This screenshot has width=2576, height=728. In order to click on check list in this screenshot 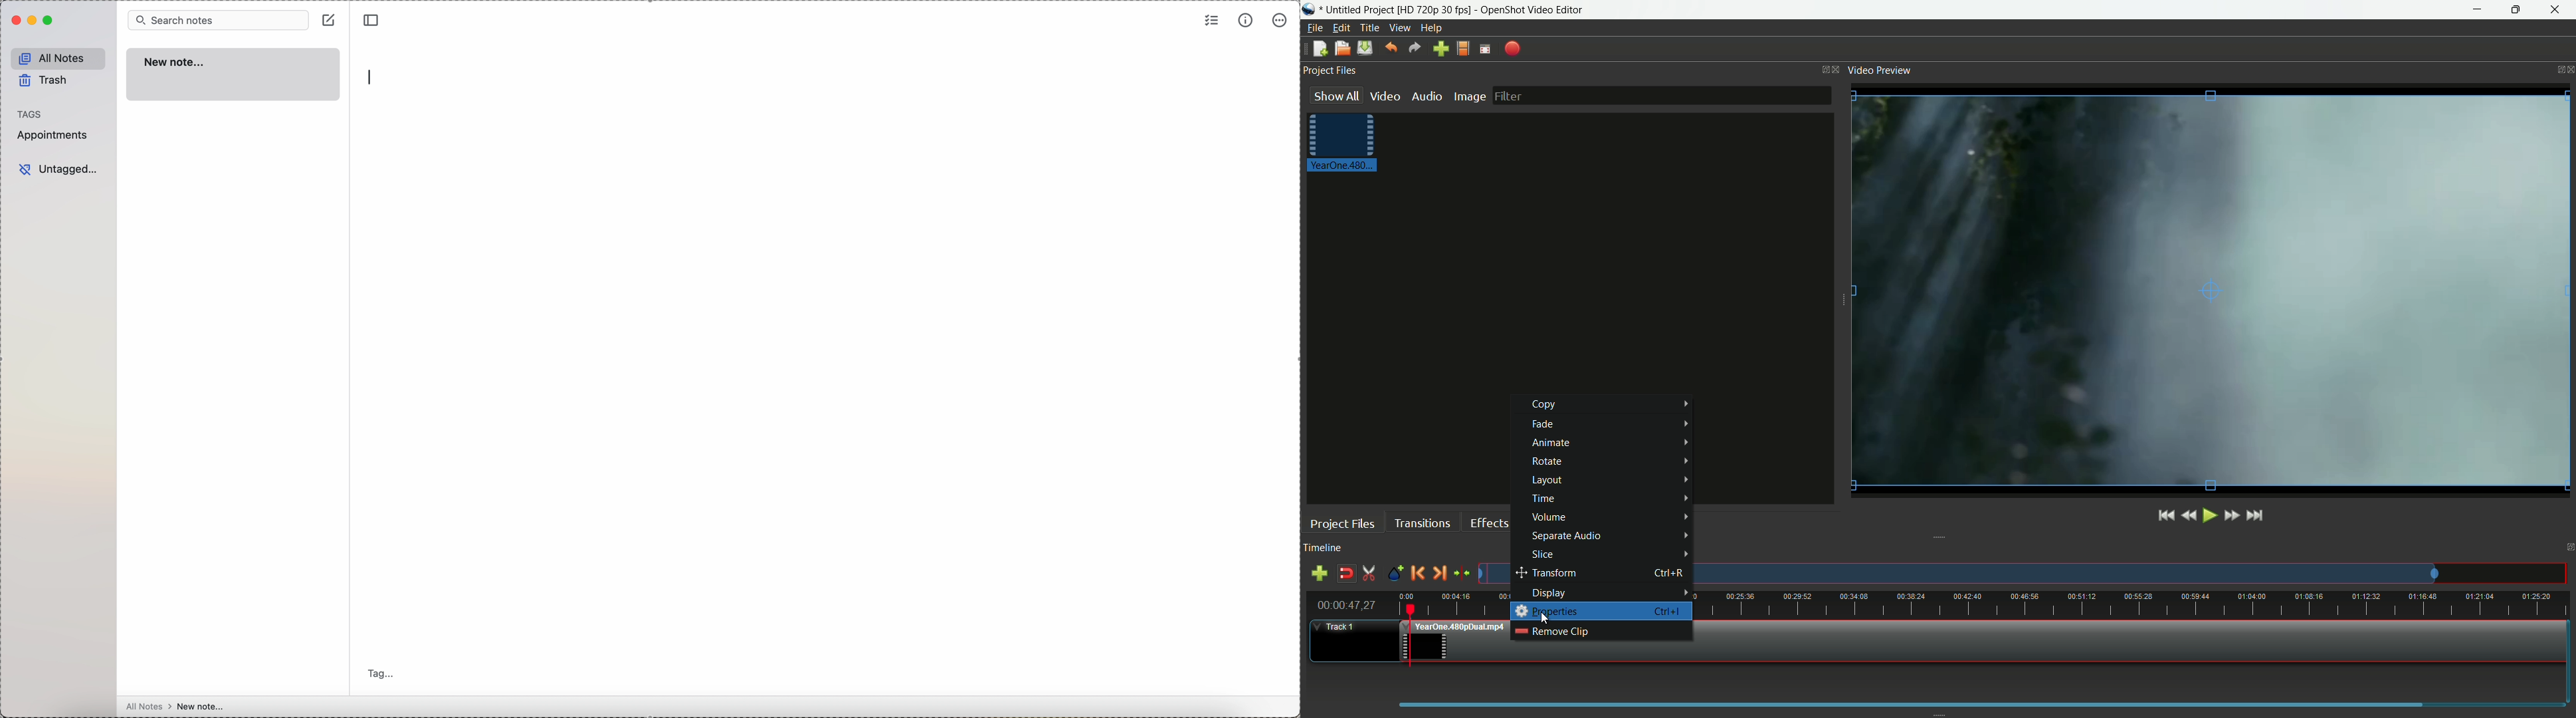, I will do `click(1212, 19)`.